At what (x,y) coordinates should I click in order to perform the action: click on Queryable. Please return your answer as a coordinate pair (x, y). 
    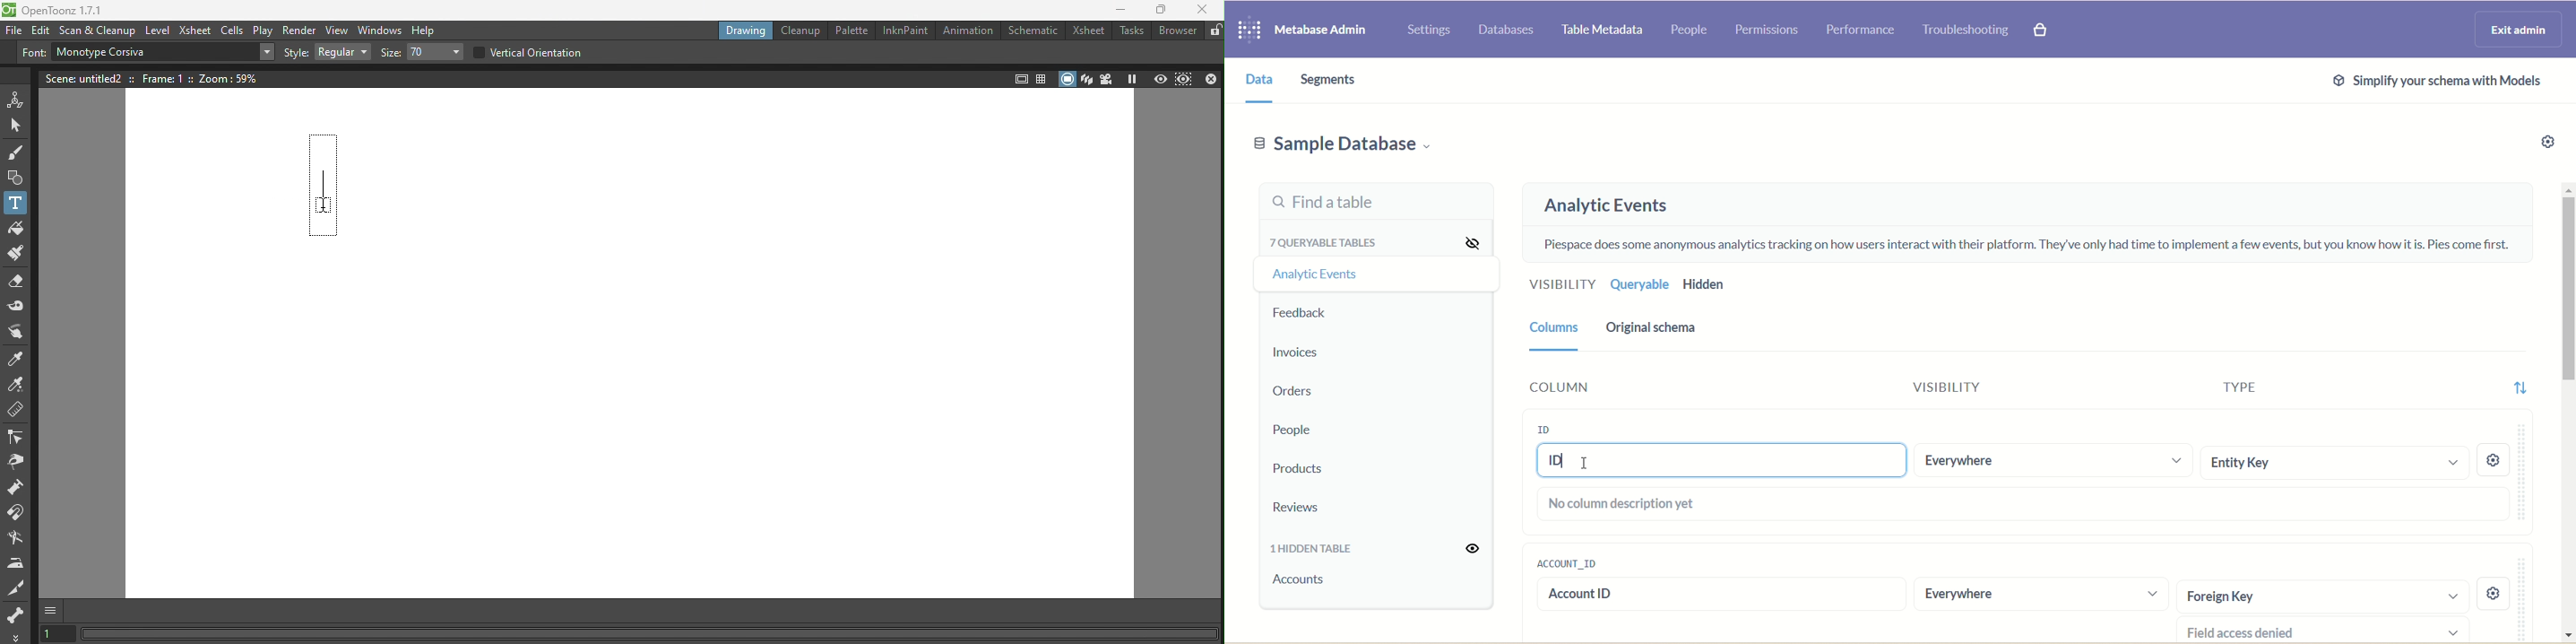
    Looking at the image, I should click on (1641, 285).